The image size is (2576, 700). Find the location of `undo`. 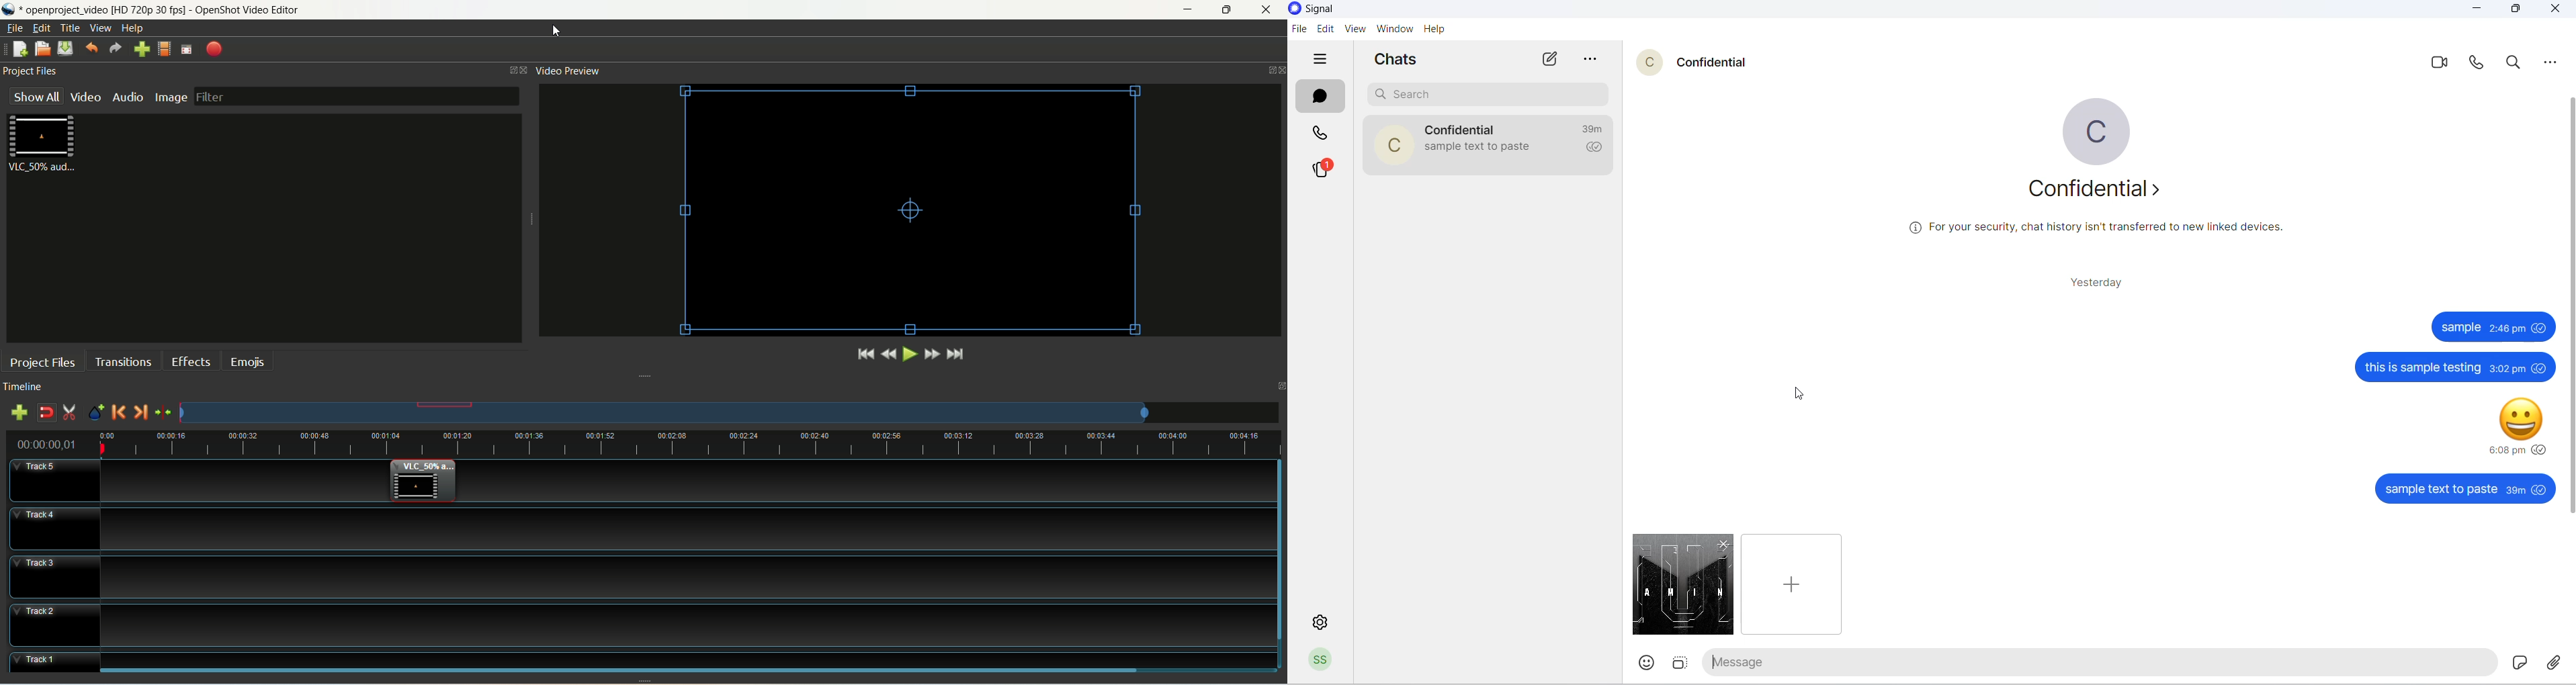

undo is located at coordinates (91, 50).